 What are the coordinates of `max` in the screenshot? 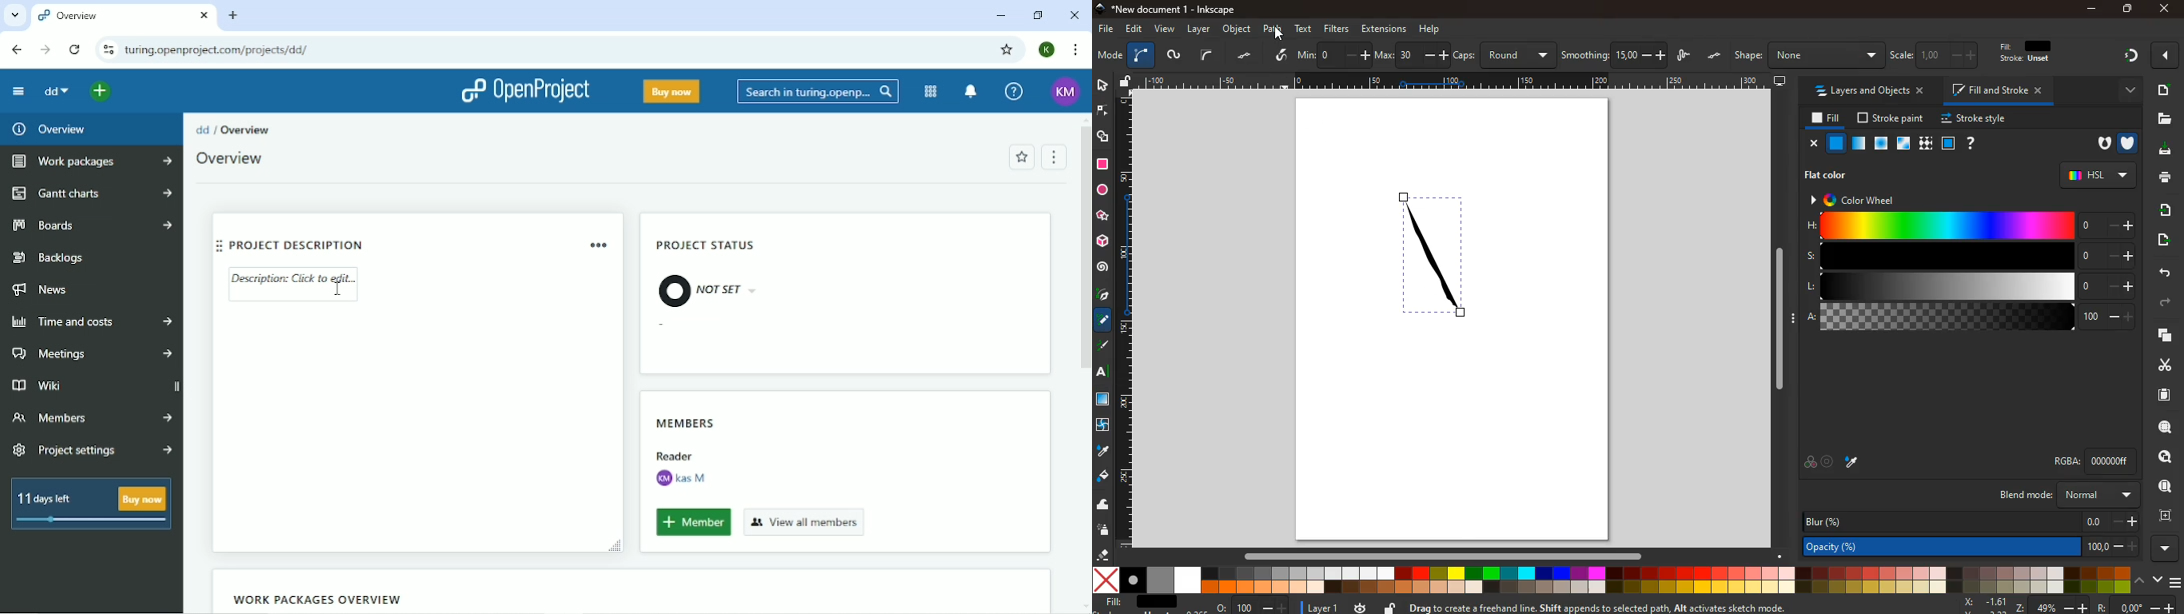 It's located at (1412, 56).